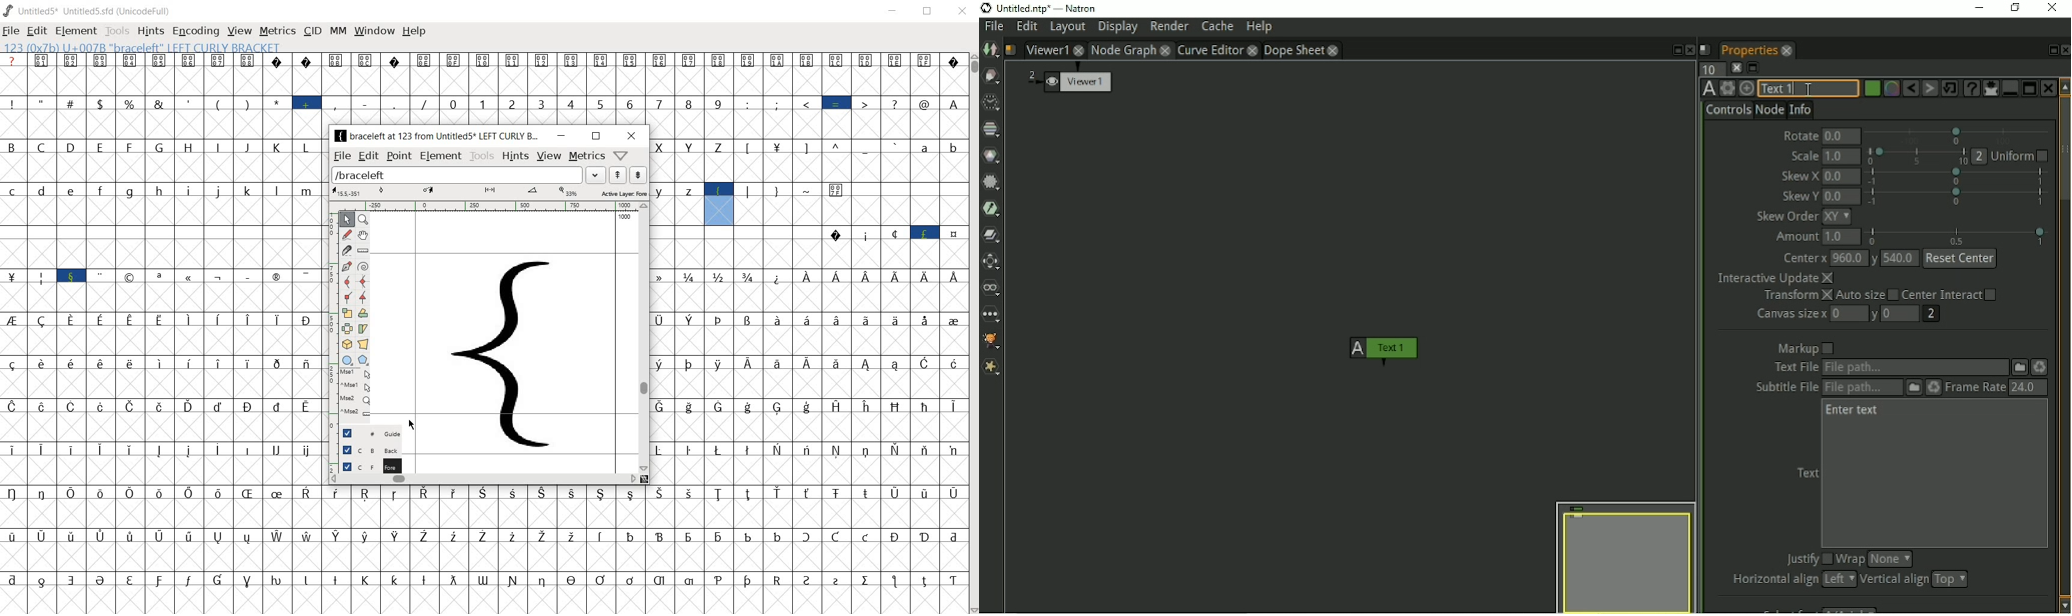 This screenshot has height=616, width=2072. I want to click on Other, so click(992, 315).